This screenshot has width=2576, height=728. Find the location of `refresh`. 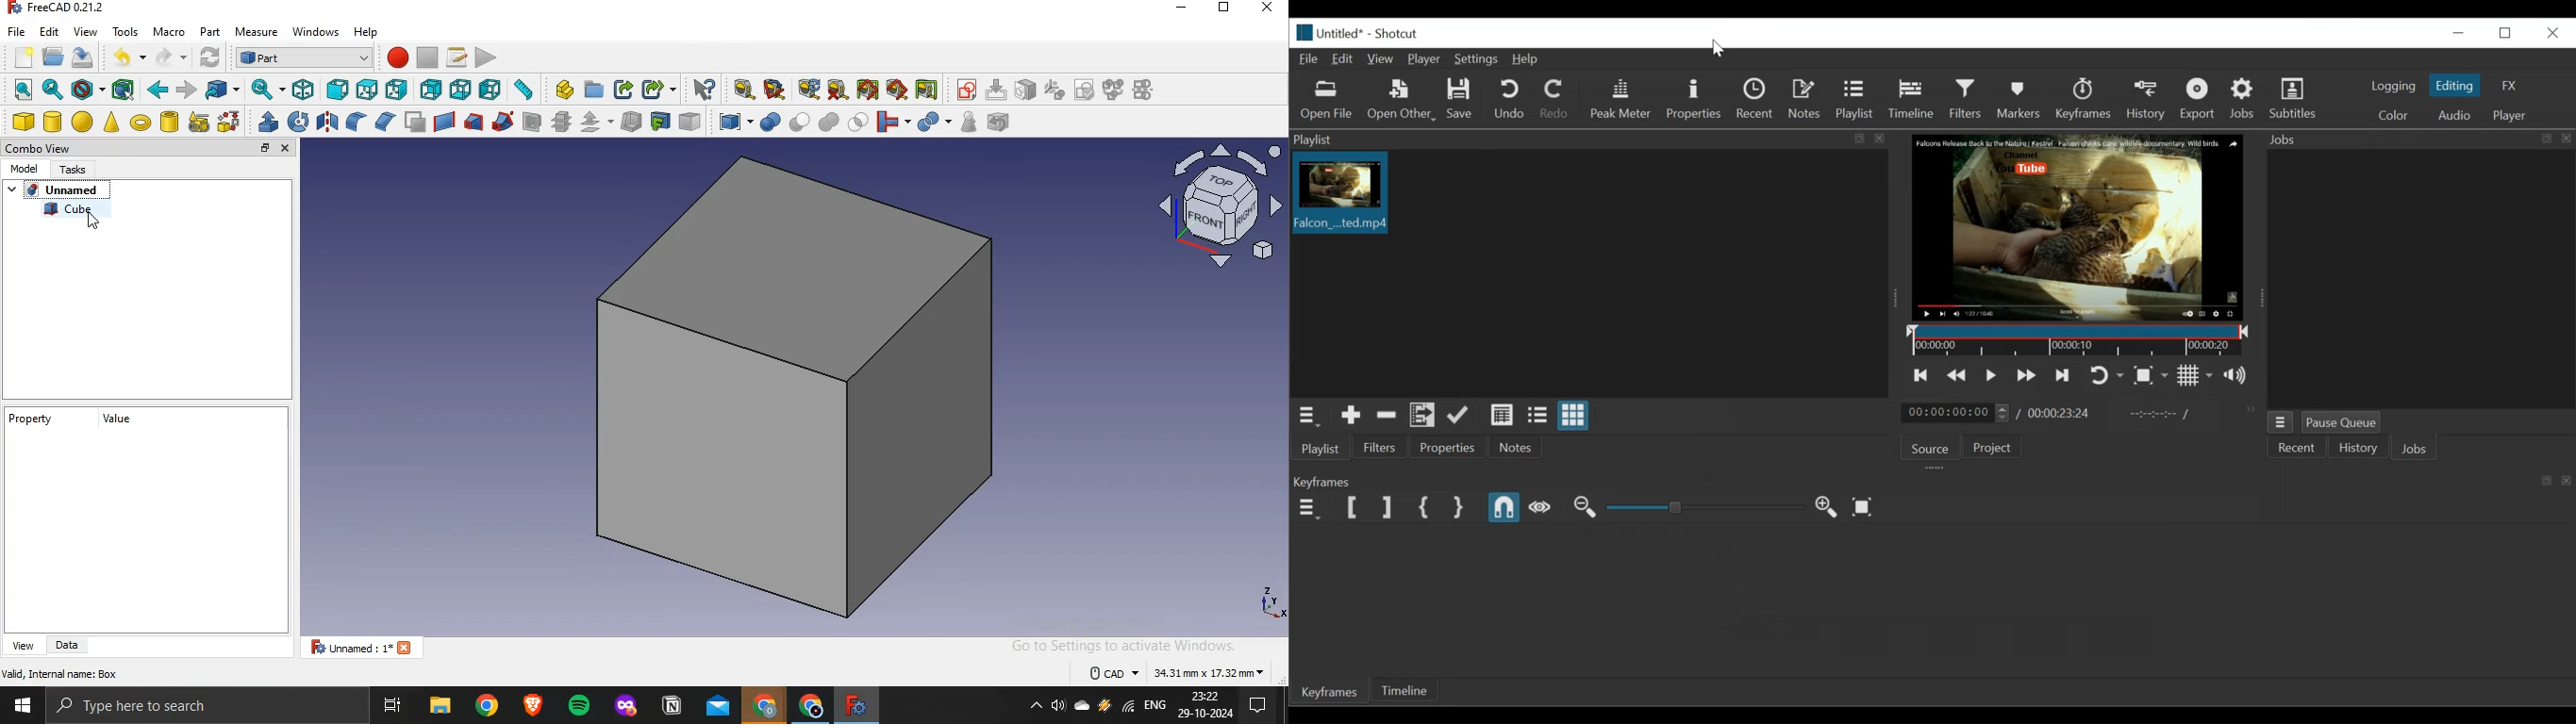

refresh is located at coordinates (208, 58).